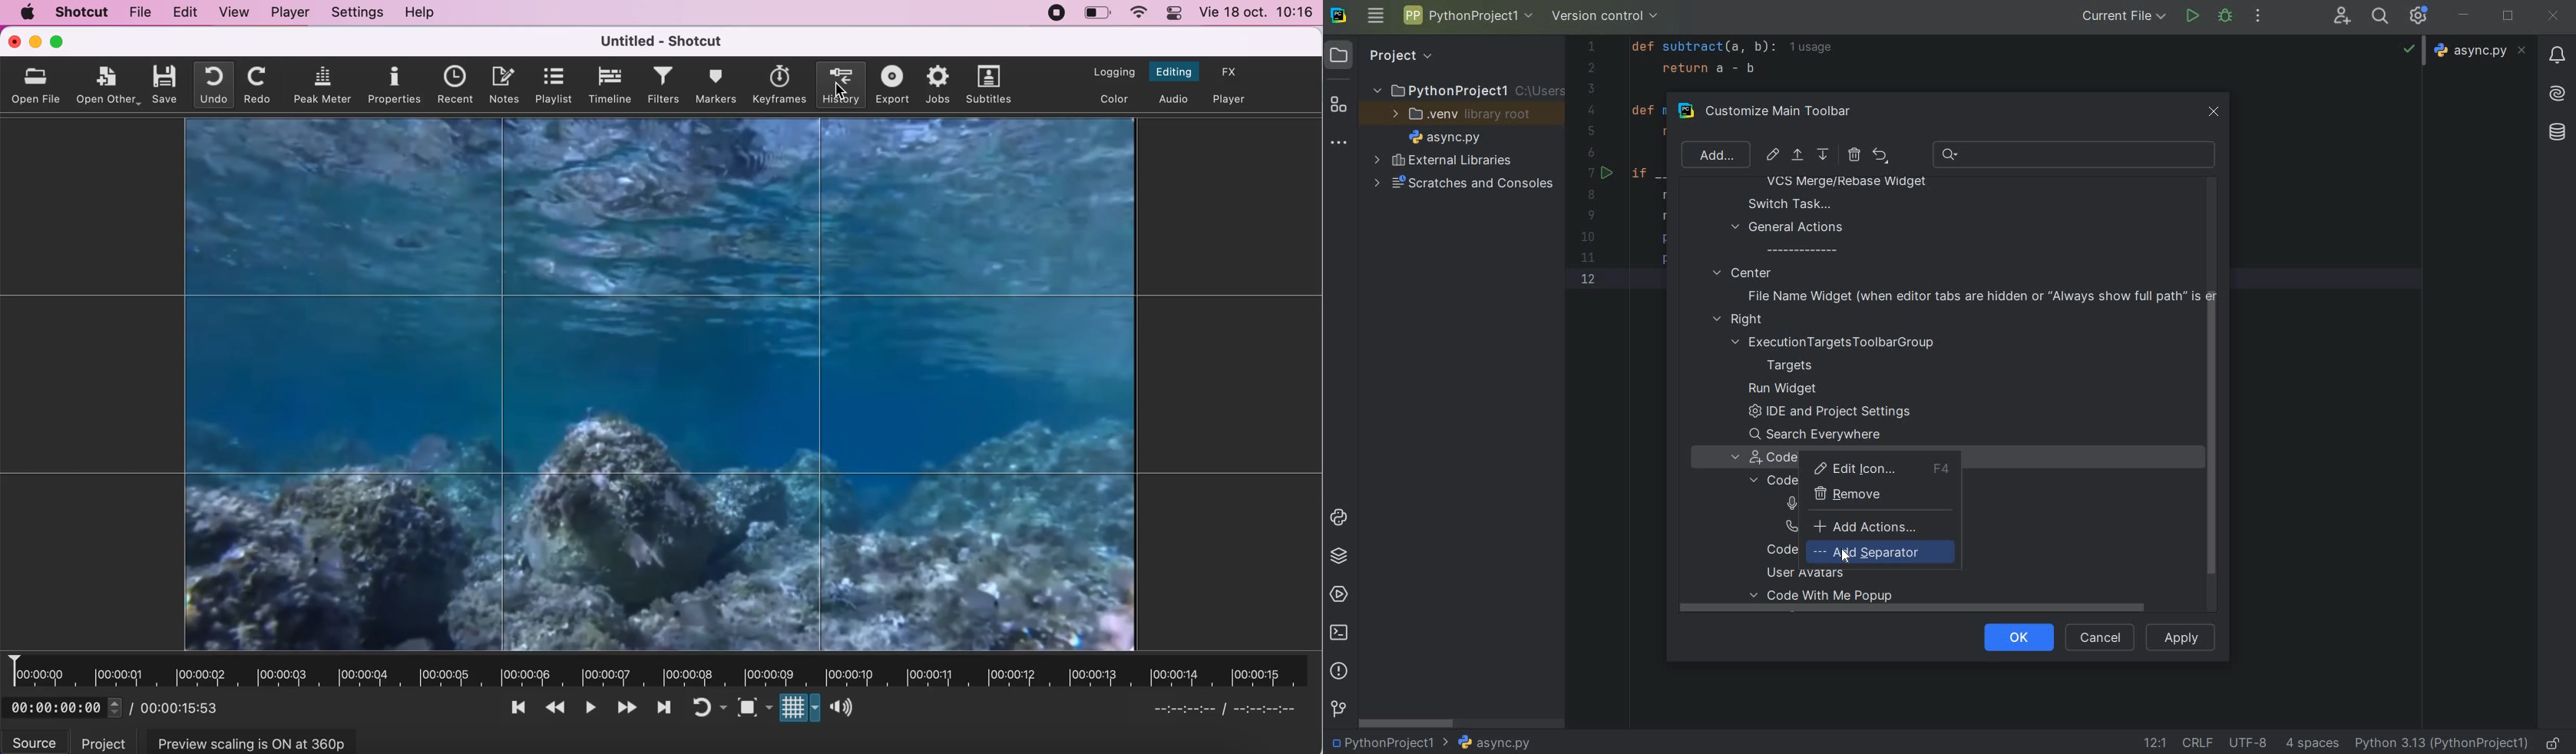 The image size is (2576, 756). I want to click on panel control, so click(1175, 14).